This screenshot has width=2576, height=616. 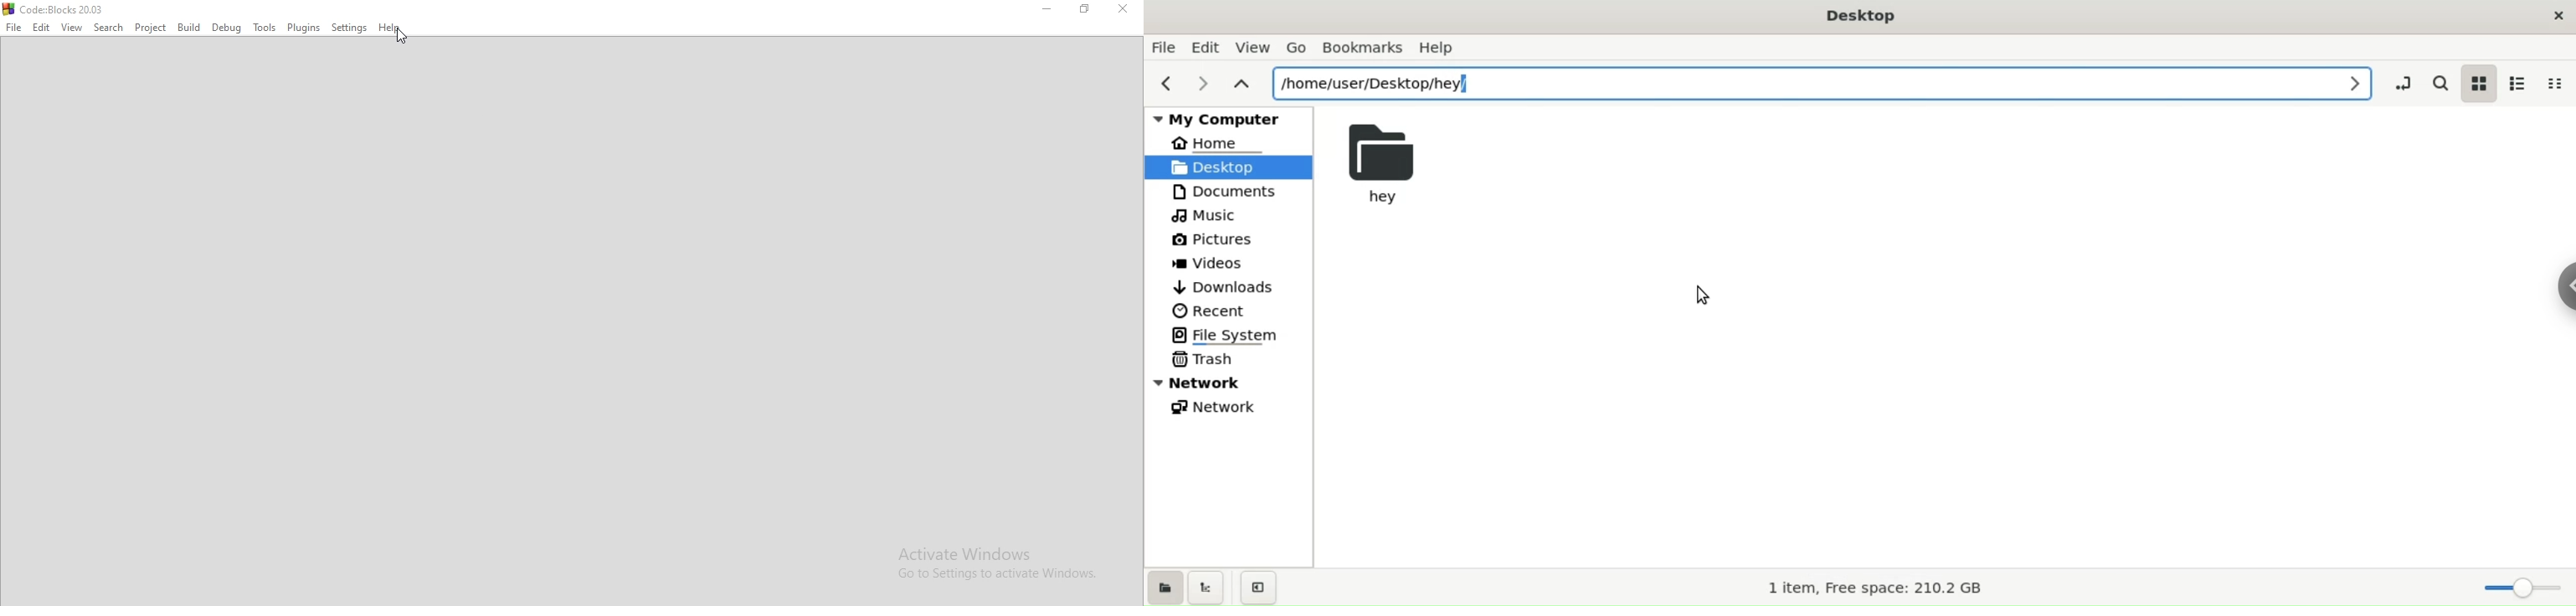 What do you see at coordinates (189, 28) in the screenshot?
I see `Build ` at bounding box center [189, 28].